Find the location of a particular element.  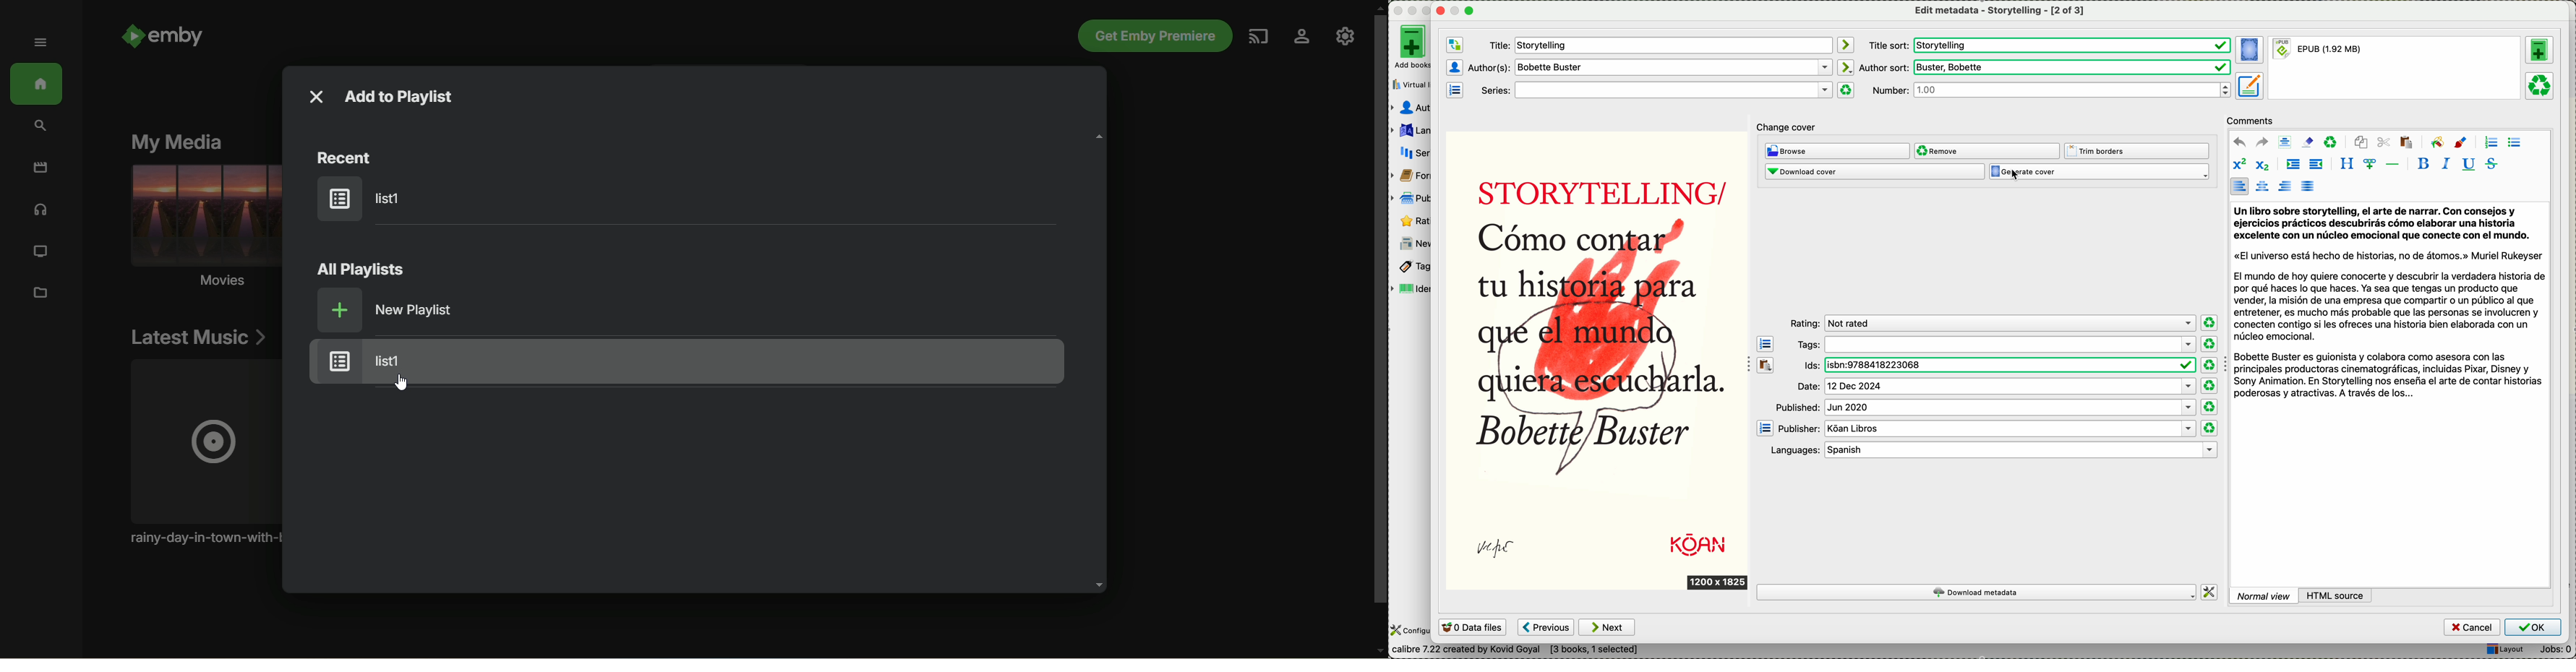

series is located at coordinates (1418, 150).